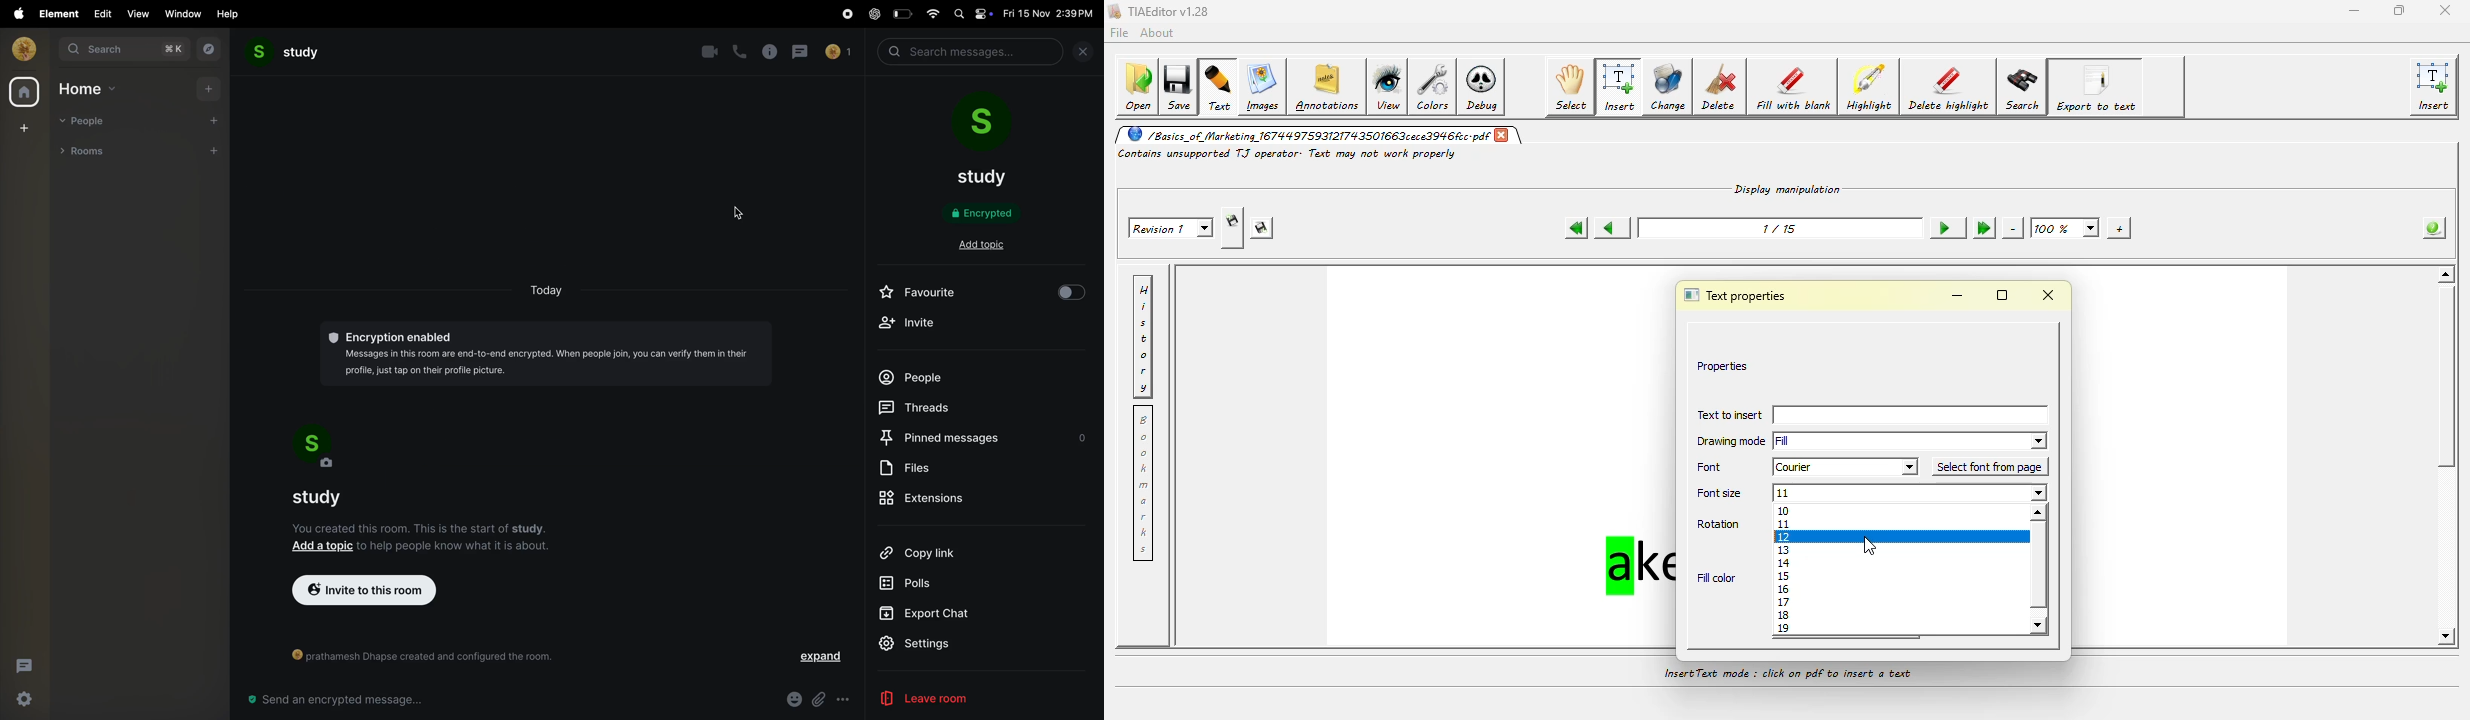  Describe the element at coordinates (87, 122) in the screenshot. I see `people` at that location.